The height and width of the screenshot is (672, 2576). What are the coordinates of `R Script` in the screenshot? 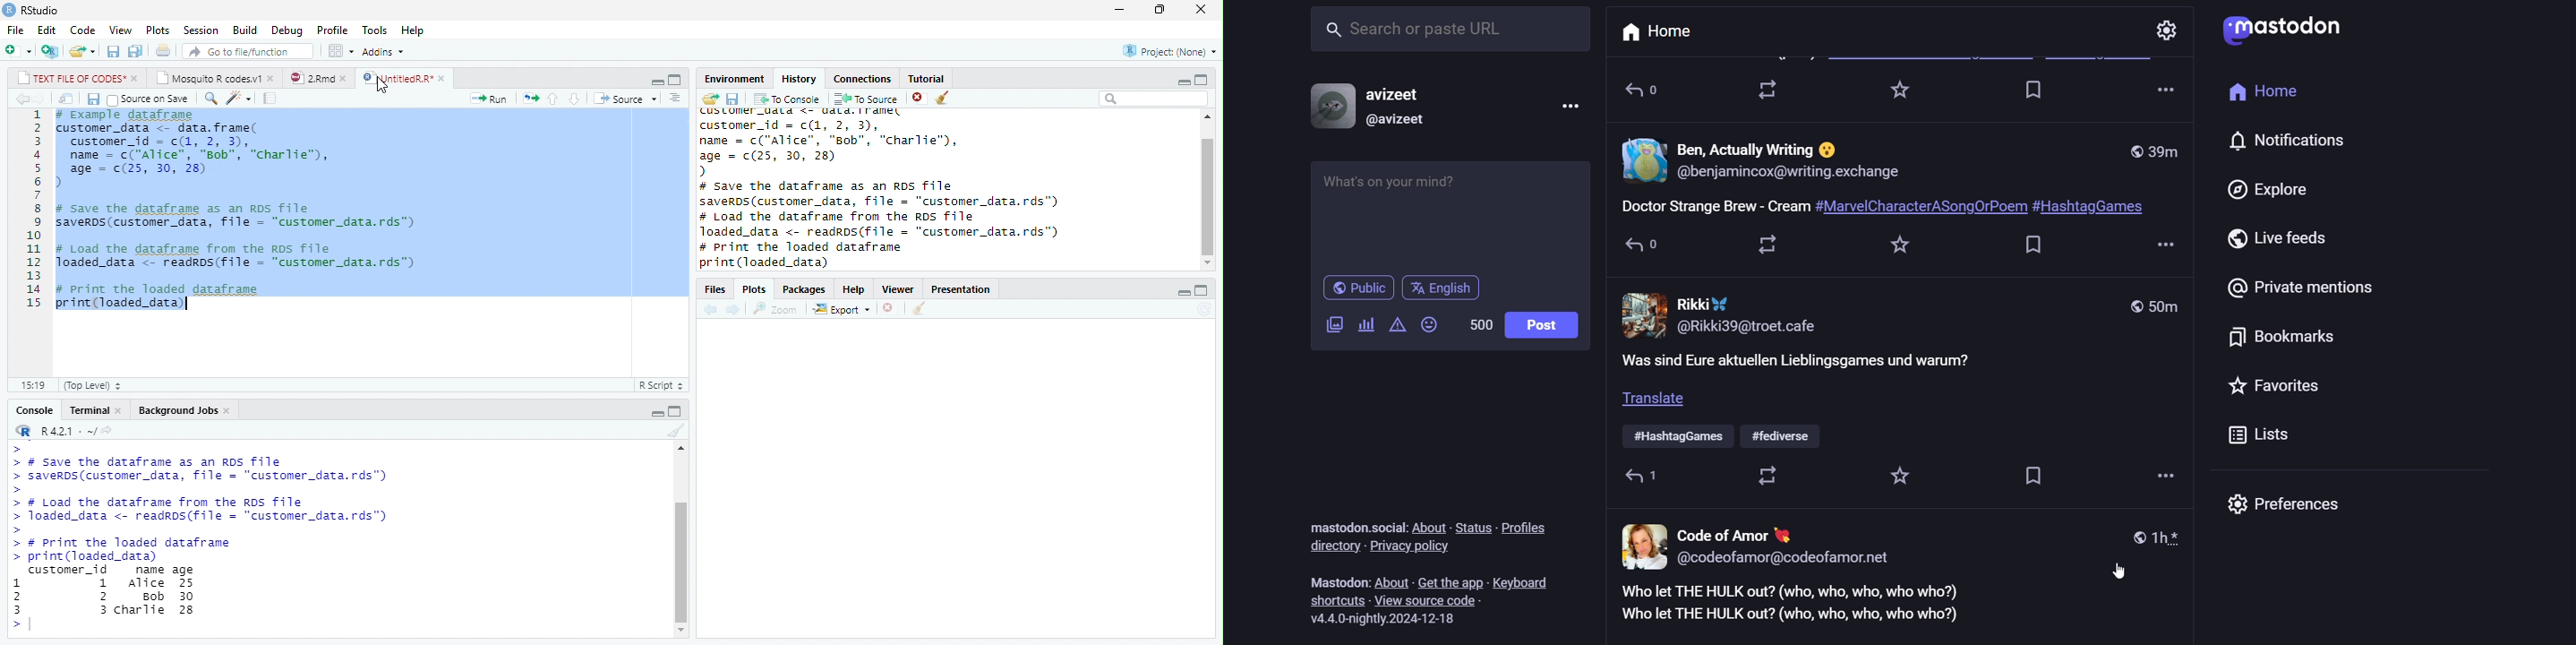 It's located at (663, 384).